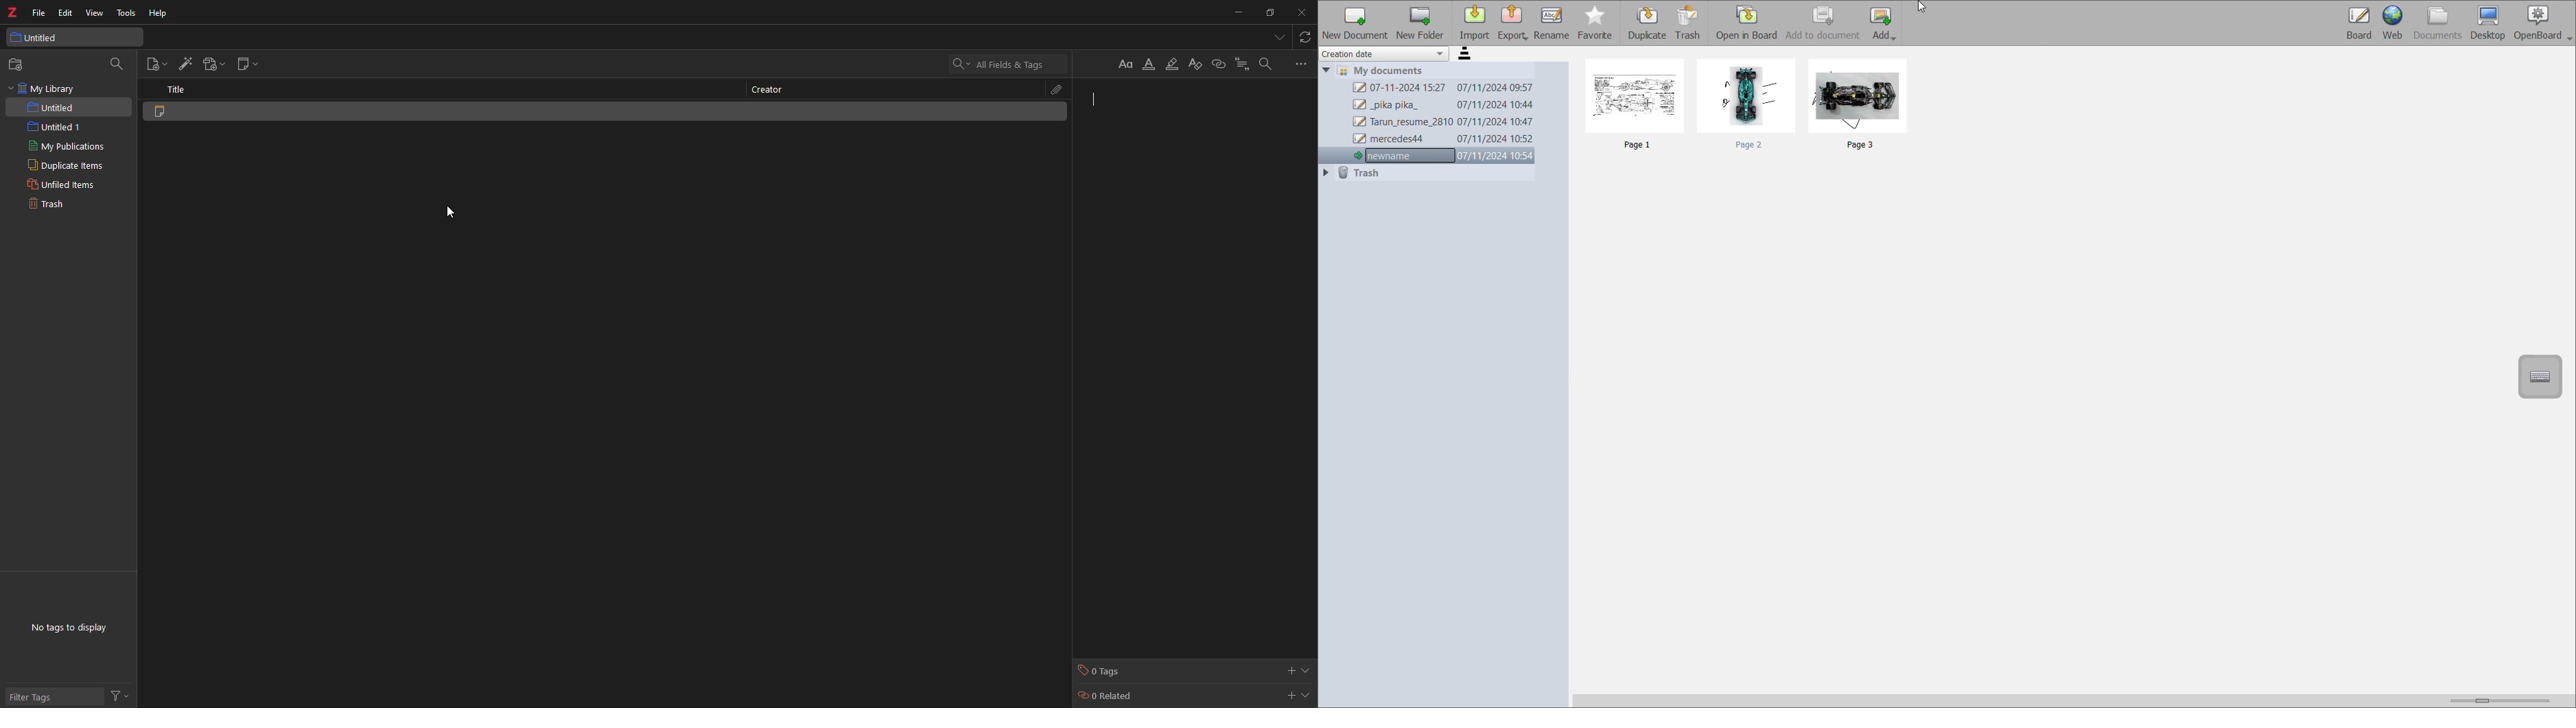 Image resolution: width=2576 pixels, height=728 pixels. What do you see at coordinates (39, 36) in the screenshot?
I see `untitled` at bounding box center [39, 36].